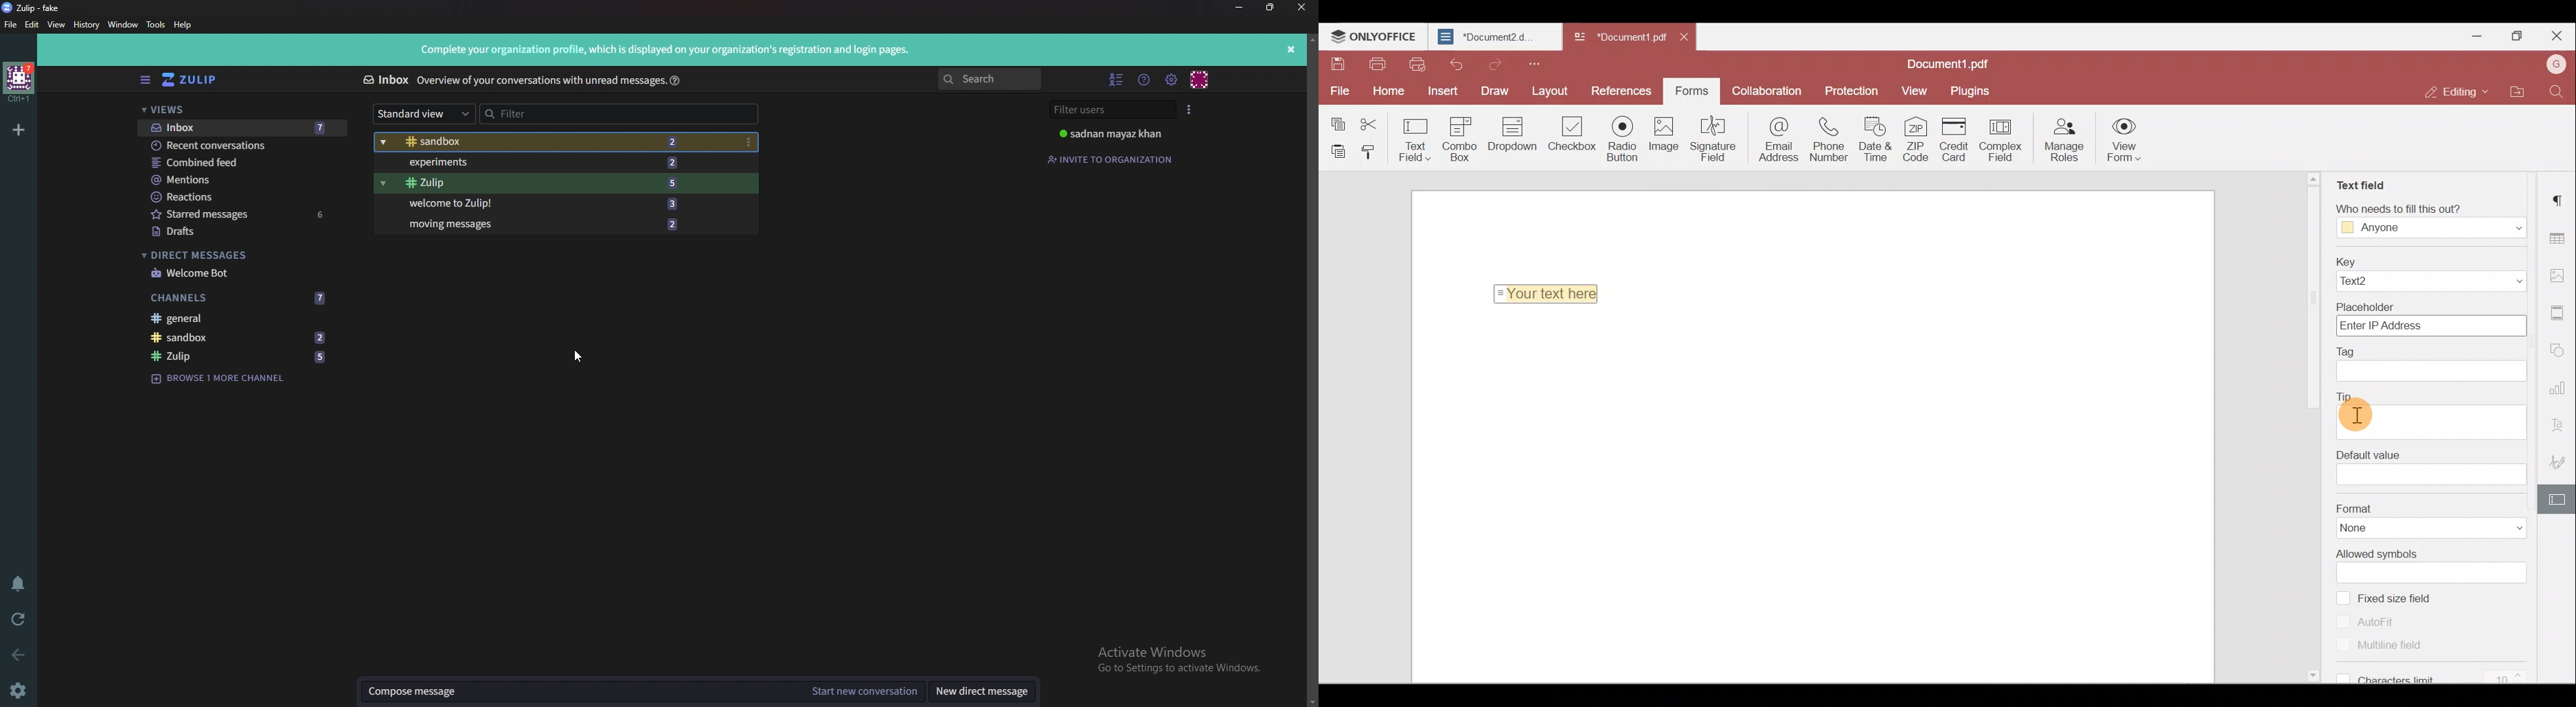 This screenshot has height=728, width=2576. Describe the element at coordinates (2431, 418) in the screenshot. I see `tip filed` at that location.